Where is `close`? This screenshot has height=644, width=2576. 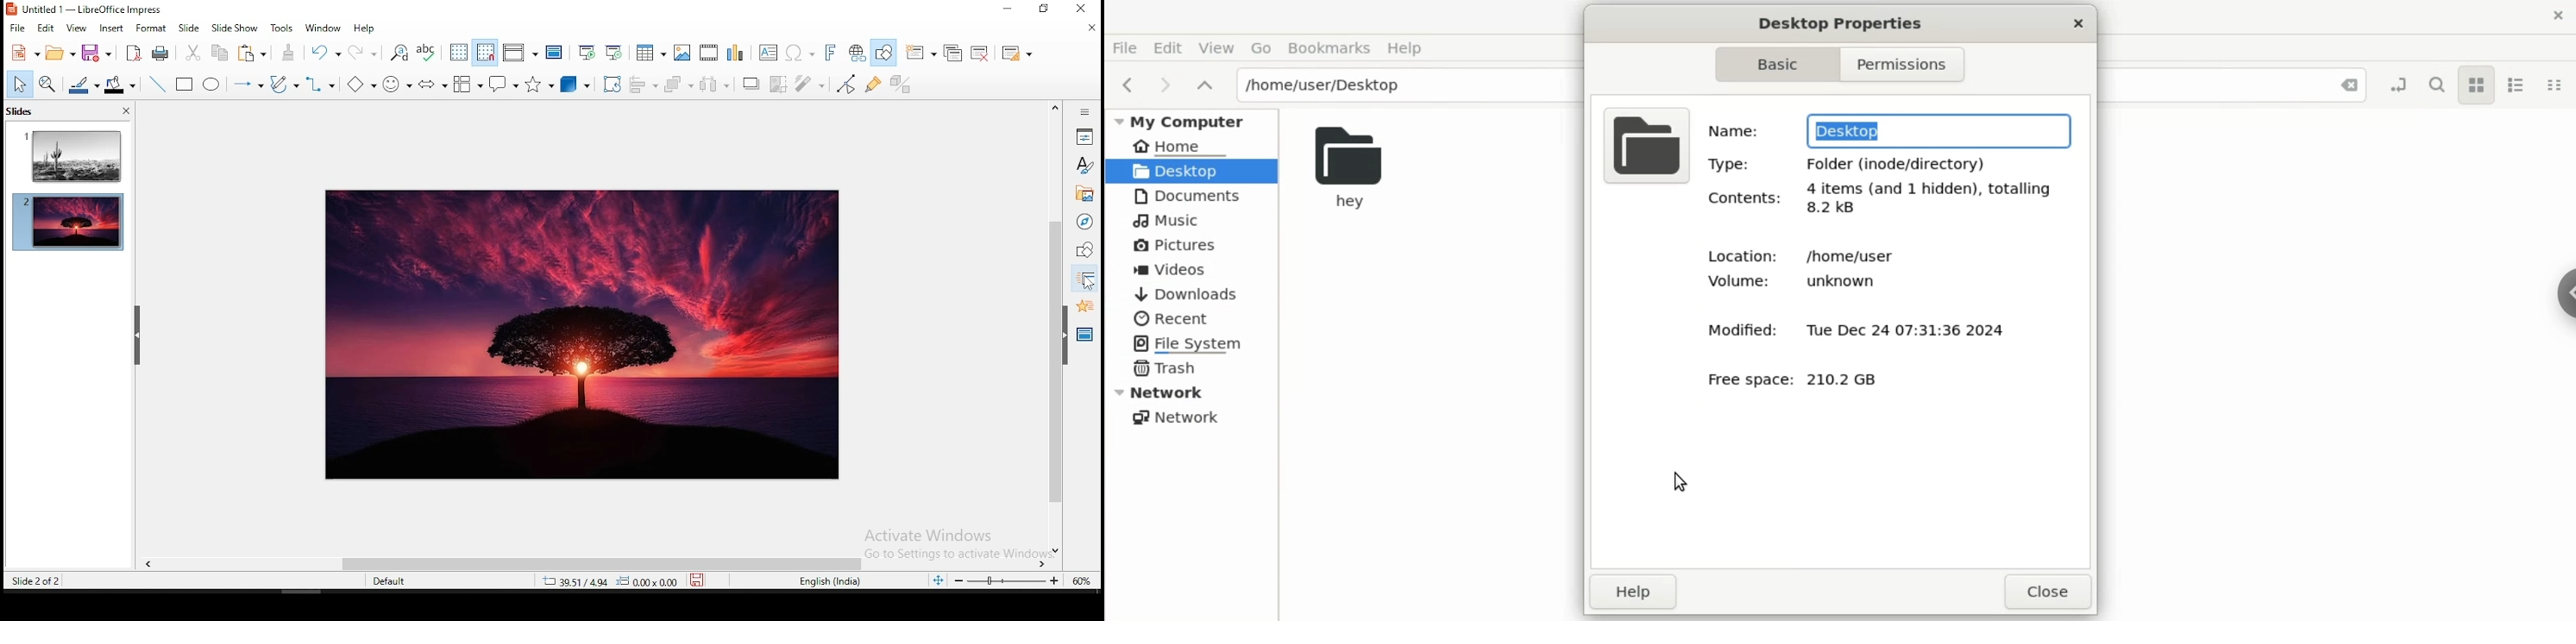 close is located at coordinates (1090, 28).